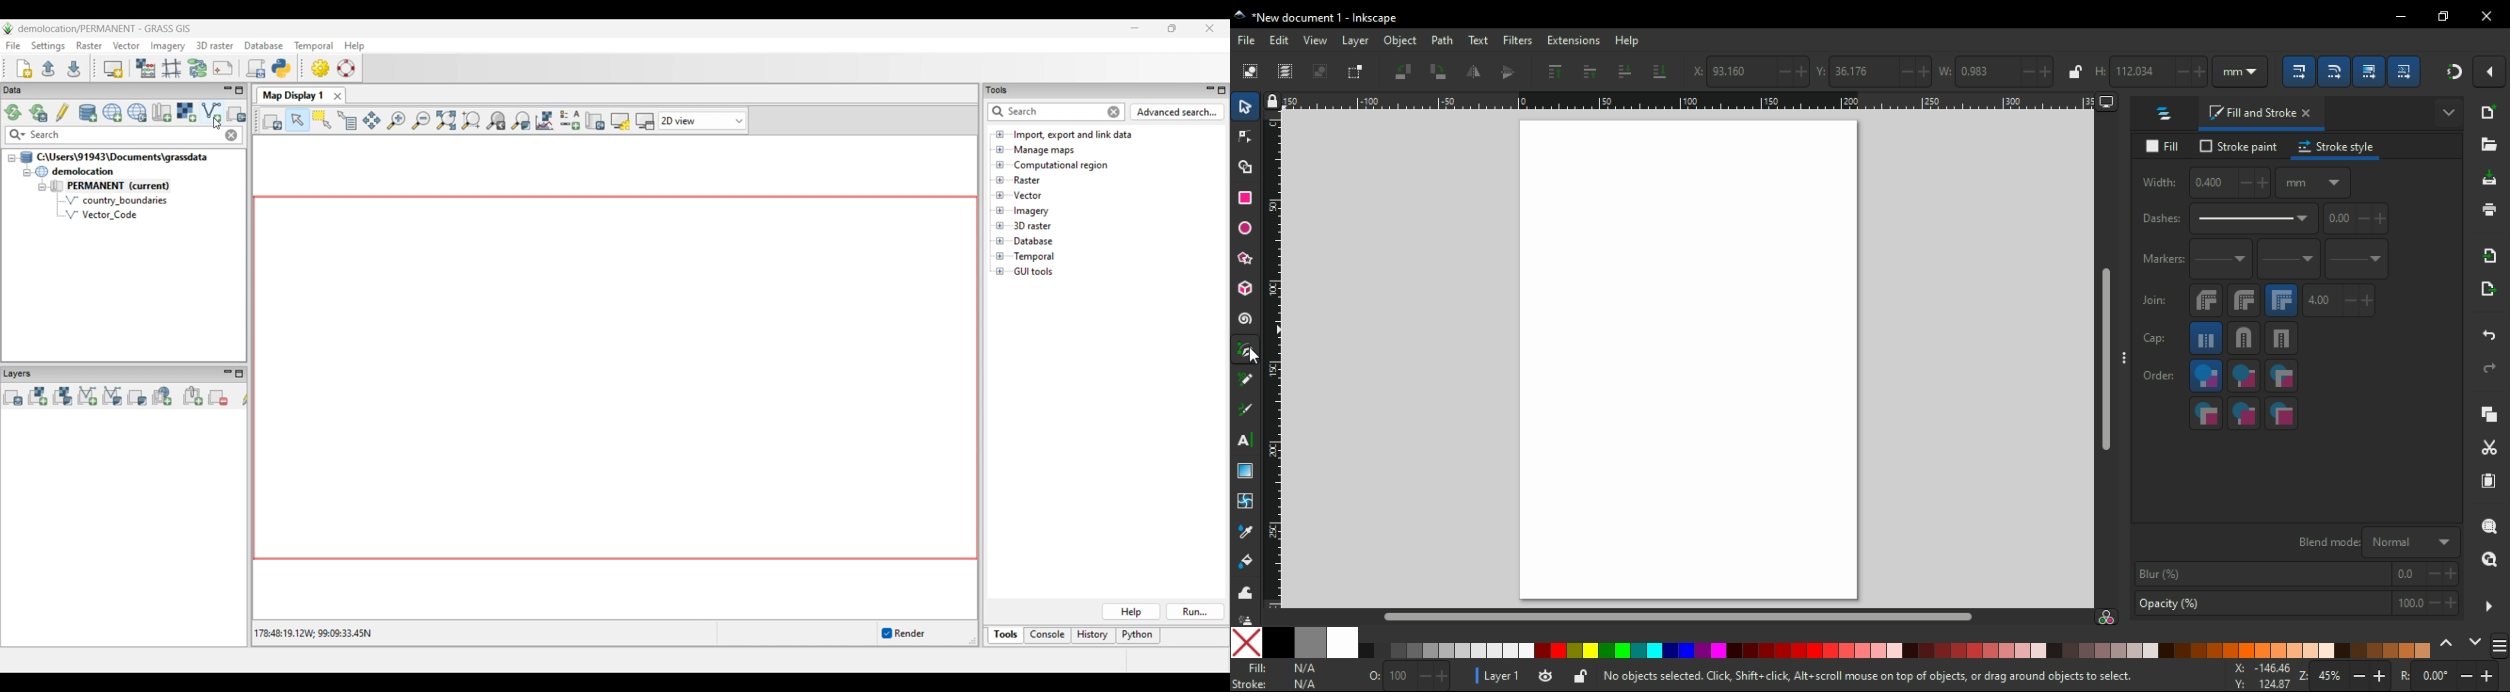 The width and height of the screenshot is (2520, 700). What do you see at coordinates (1403, 677) in the screenshot?
I see `Size` at bounding box center [1403, 677].